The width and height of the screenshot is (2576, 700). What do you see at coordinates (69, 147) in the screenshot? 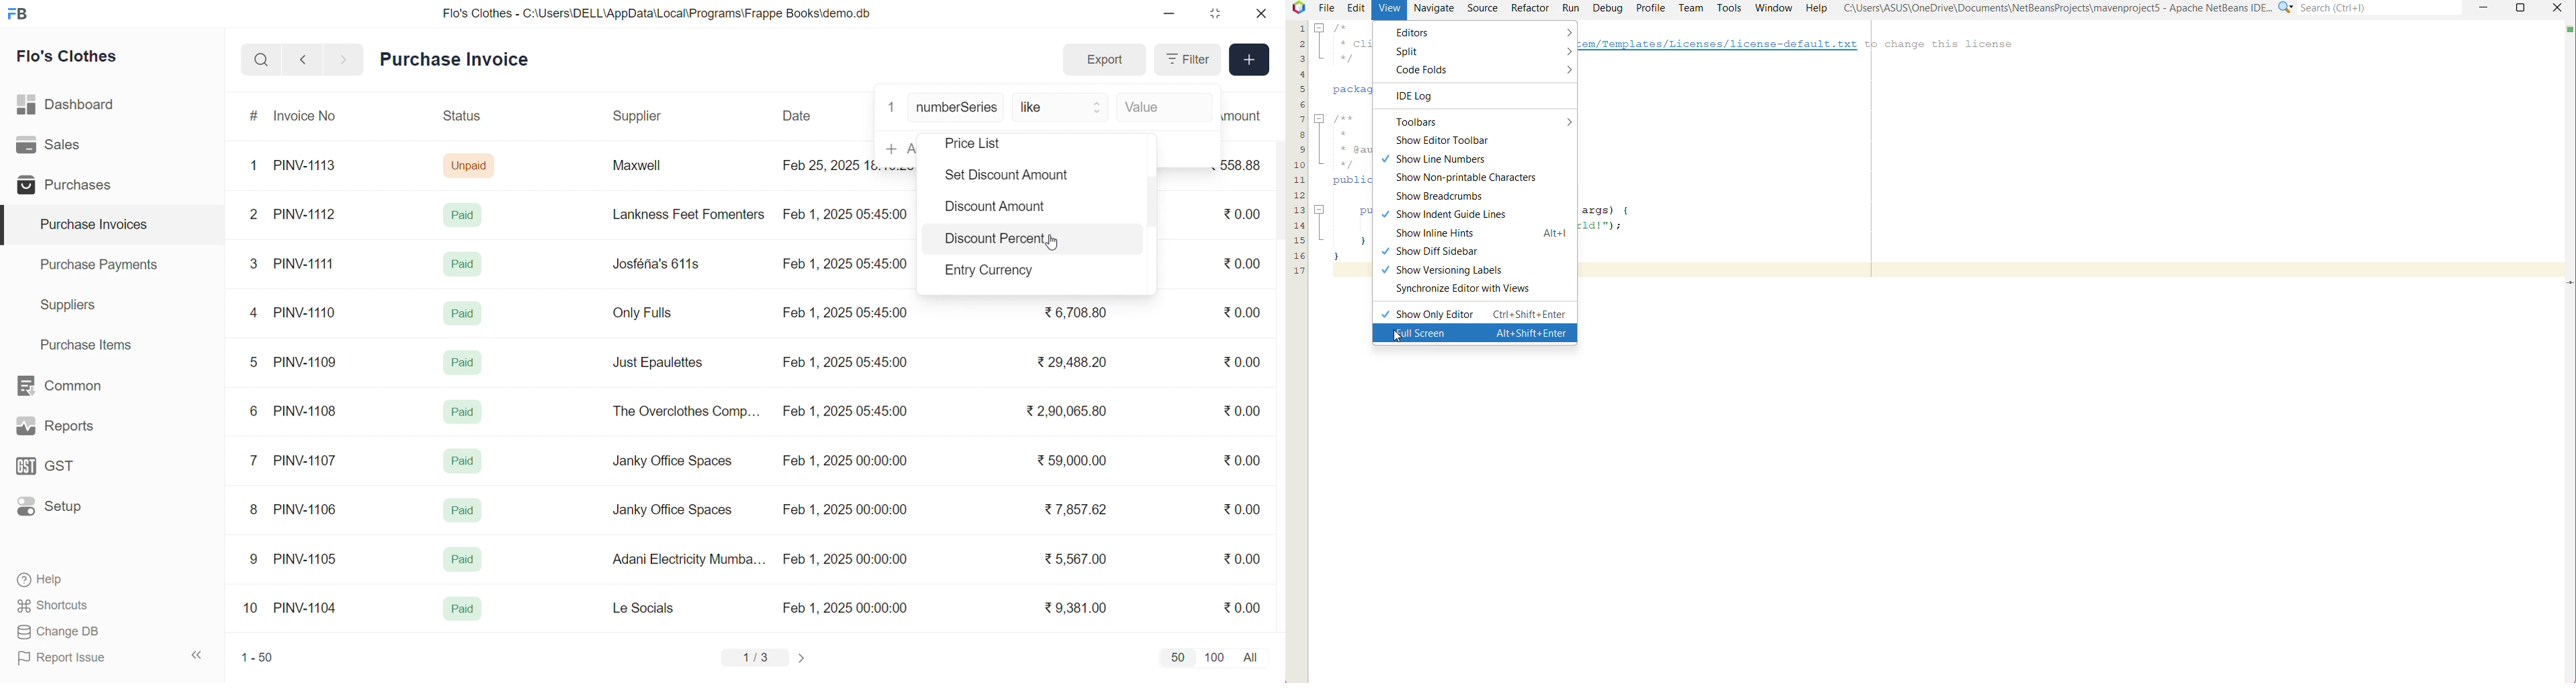
I see `Sales` at bounding box center [69, 147].